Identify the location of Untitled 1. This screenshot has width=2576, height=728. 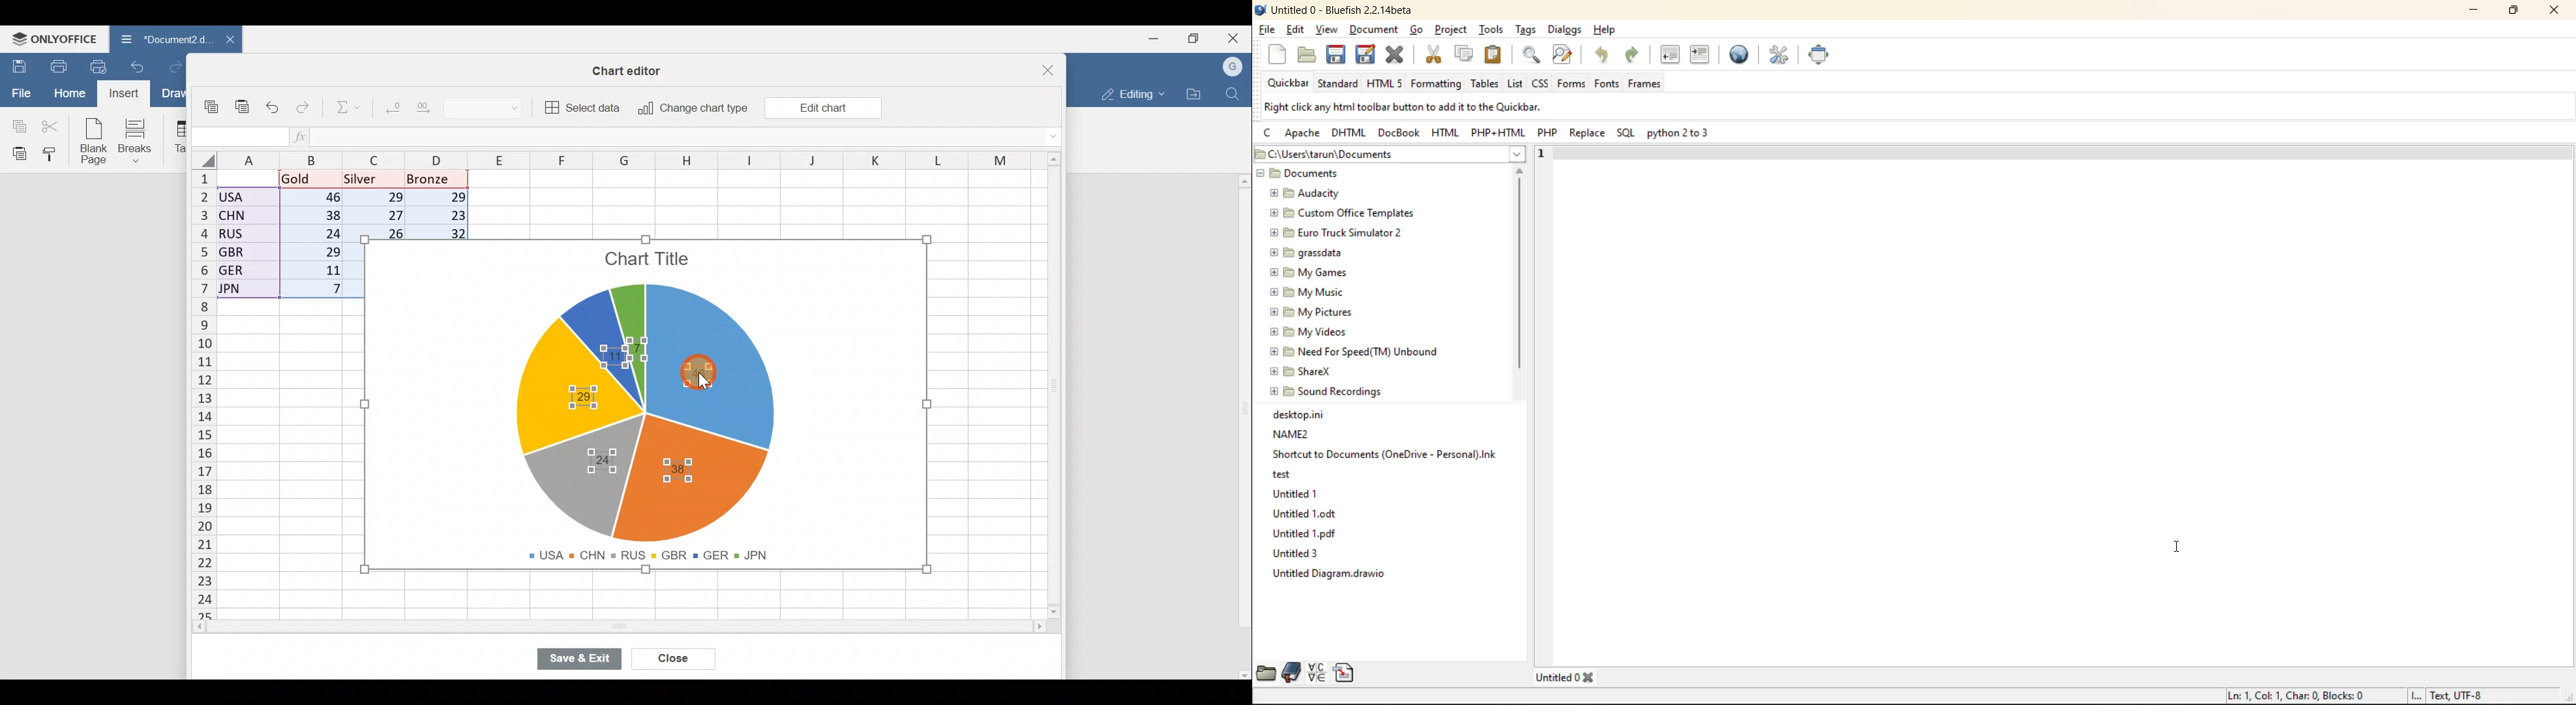
(1294, 493).